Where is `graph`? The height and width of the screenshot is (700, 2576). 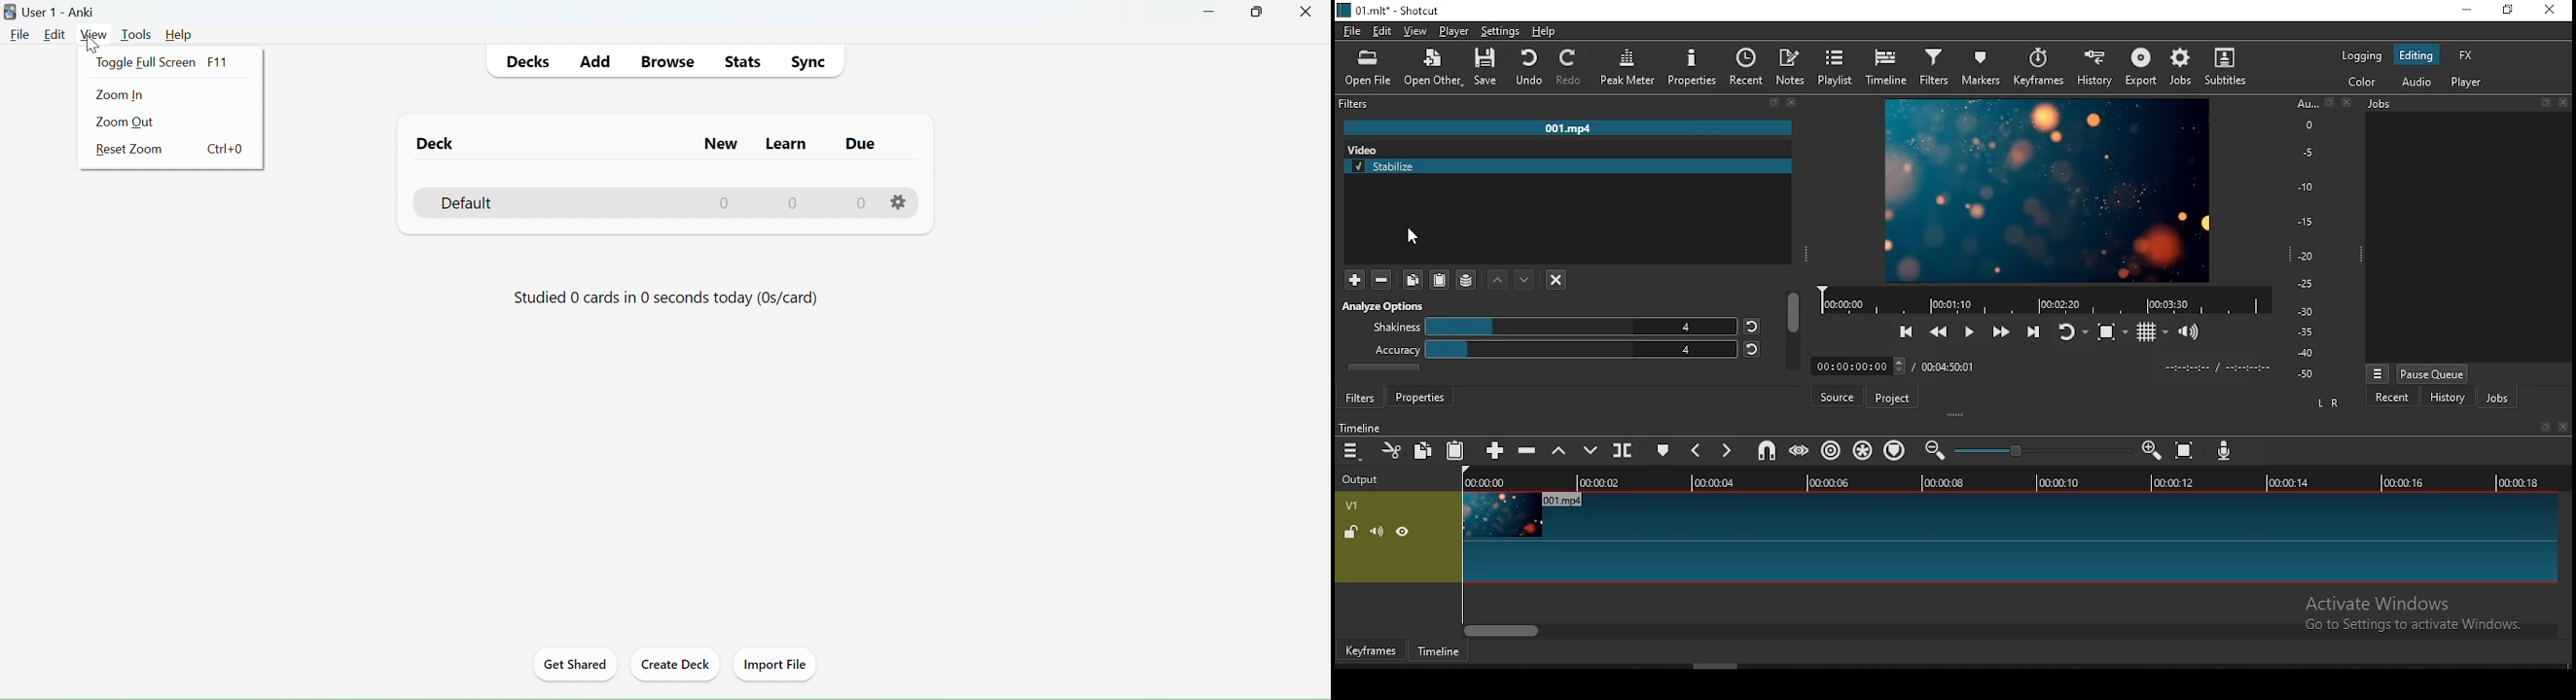
graph is located at coordinates (2306, 241).